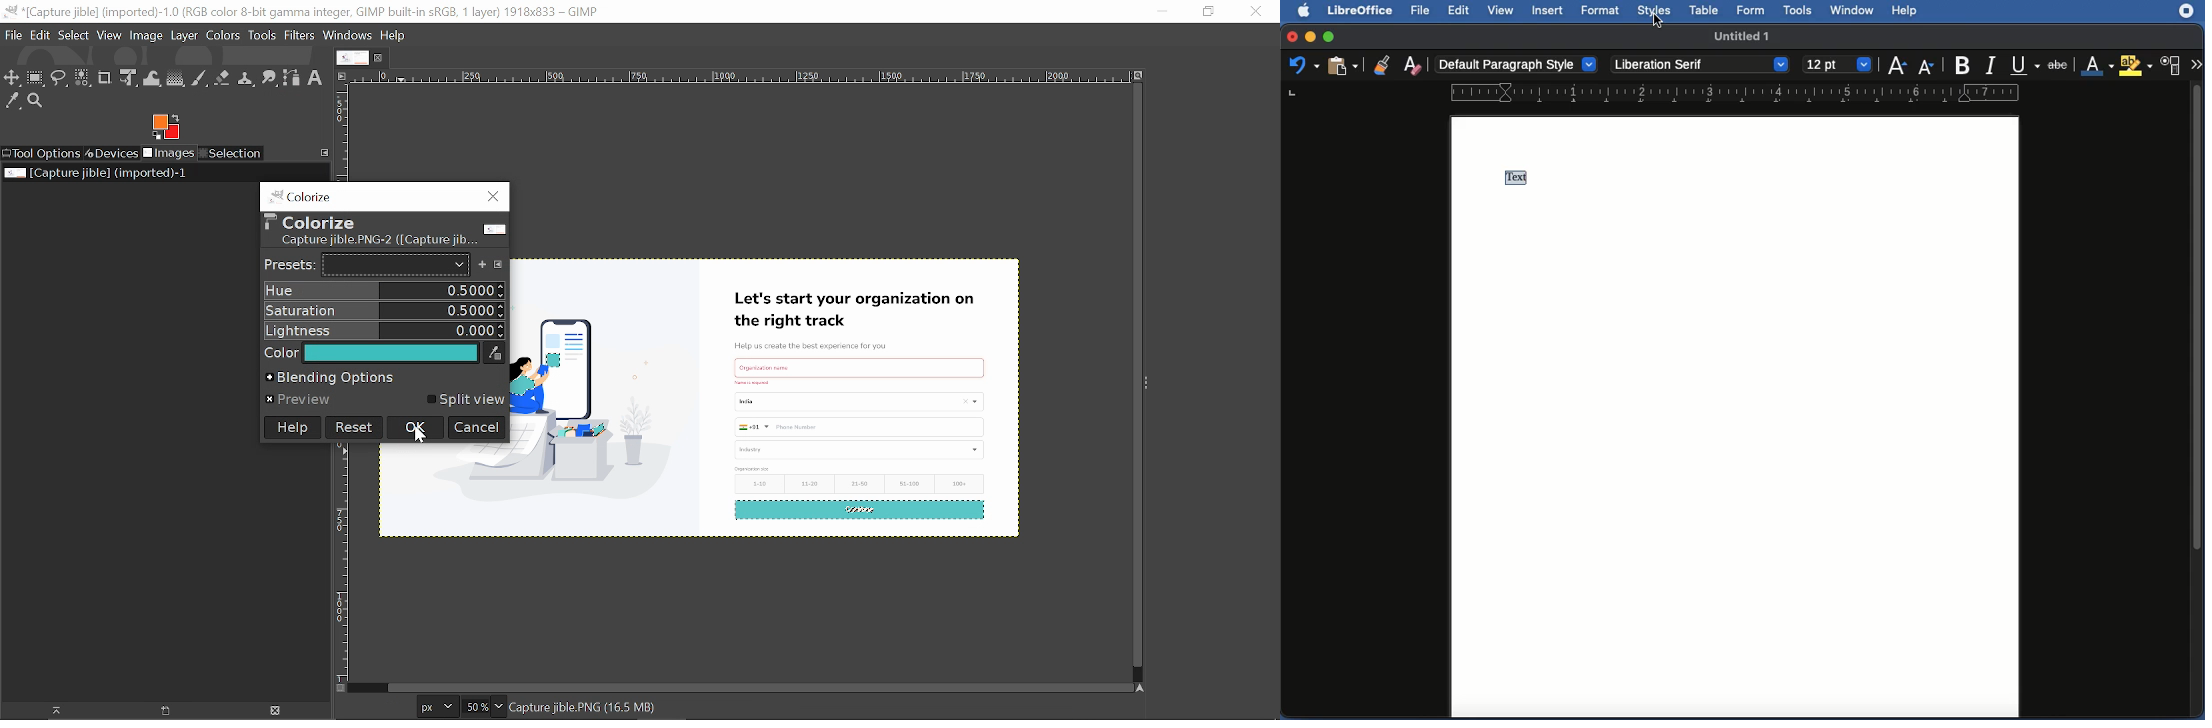 The image size is (2212, 728). Describe the element at coordinates (13, 102) in the screenshot. I see `Color picker tool` at that location.